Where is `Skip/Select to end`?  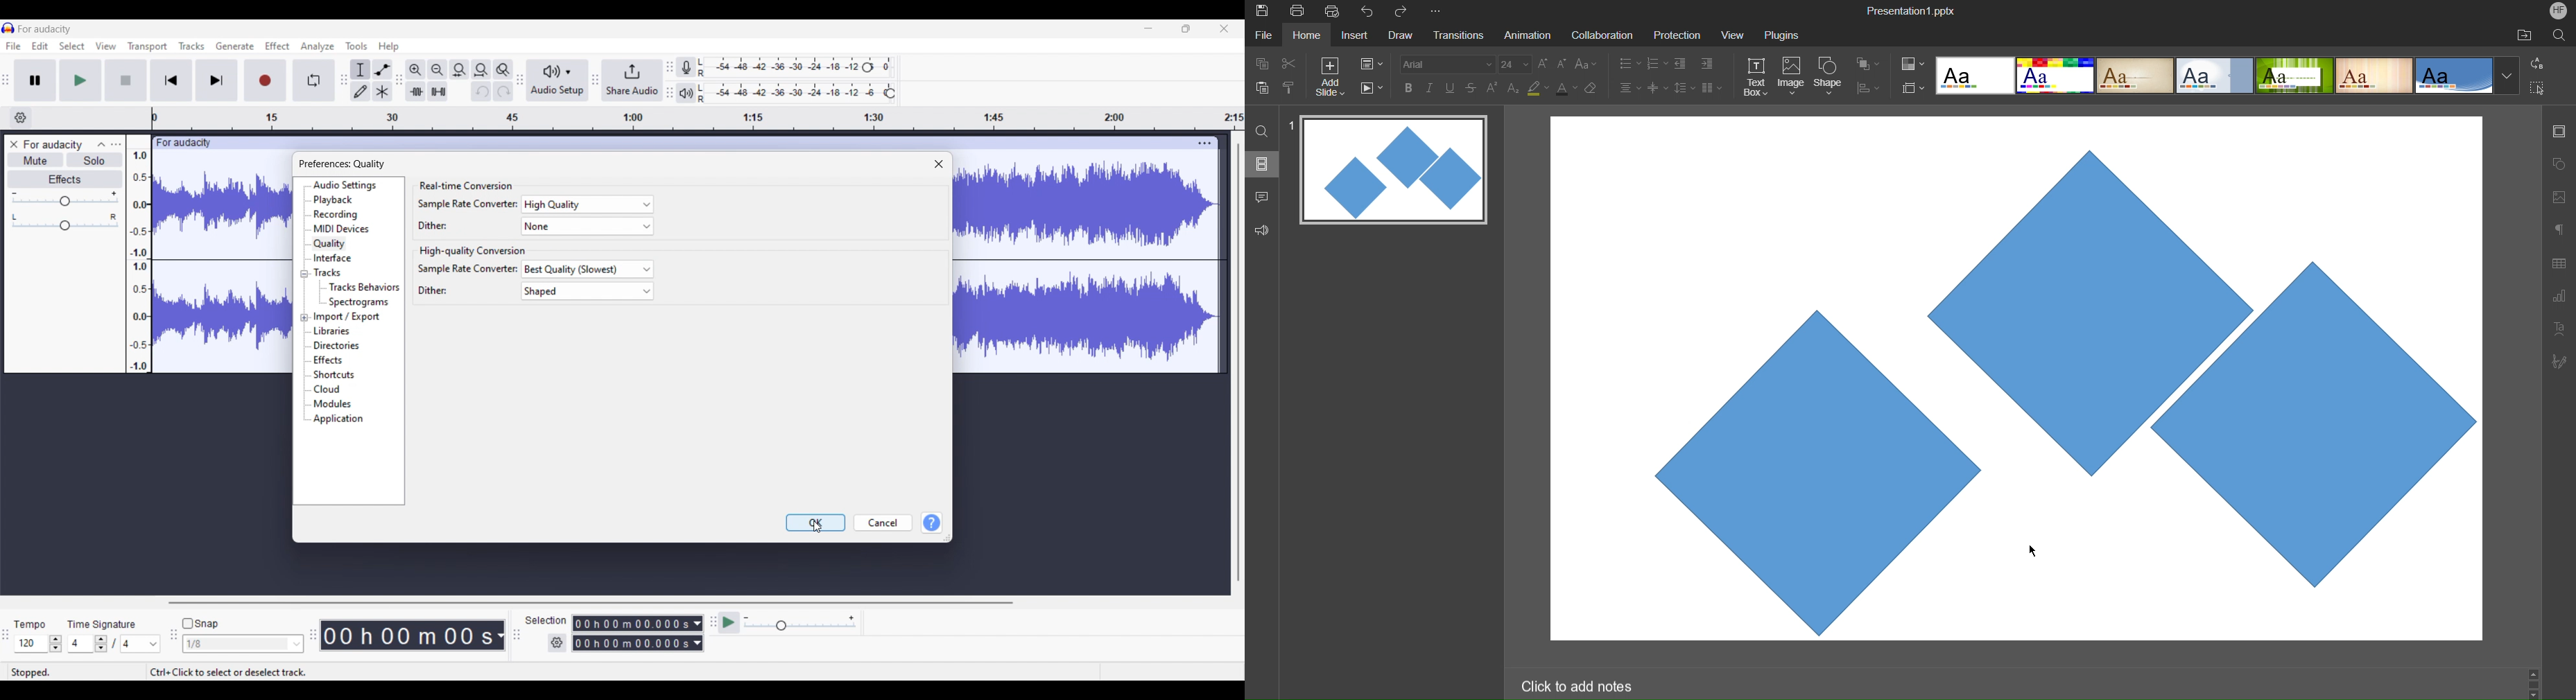
Skip/Select to end is located at coordinates (217, 80).